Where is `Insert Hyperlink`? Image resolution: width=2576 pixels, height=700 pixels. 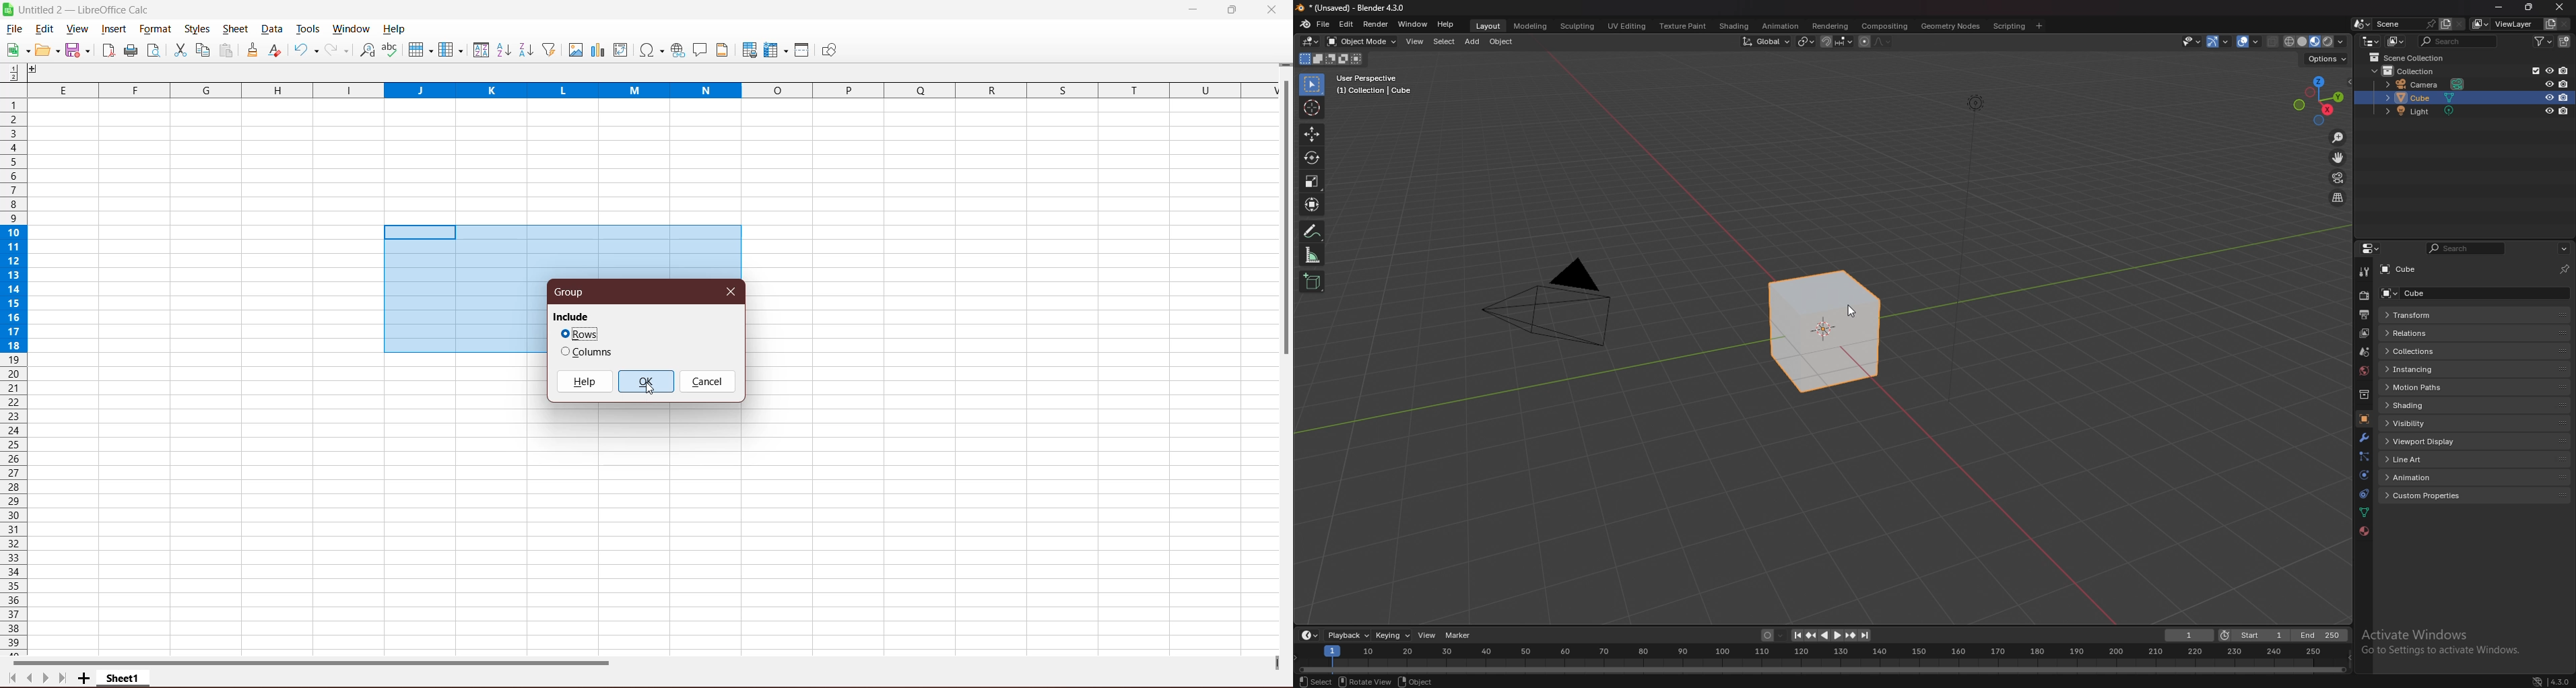 Insert Hyperlink is located at coordinates (678, 50).